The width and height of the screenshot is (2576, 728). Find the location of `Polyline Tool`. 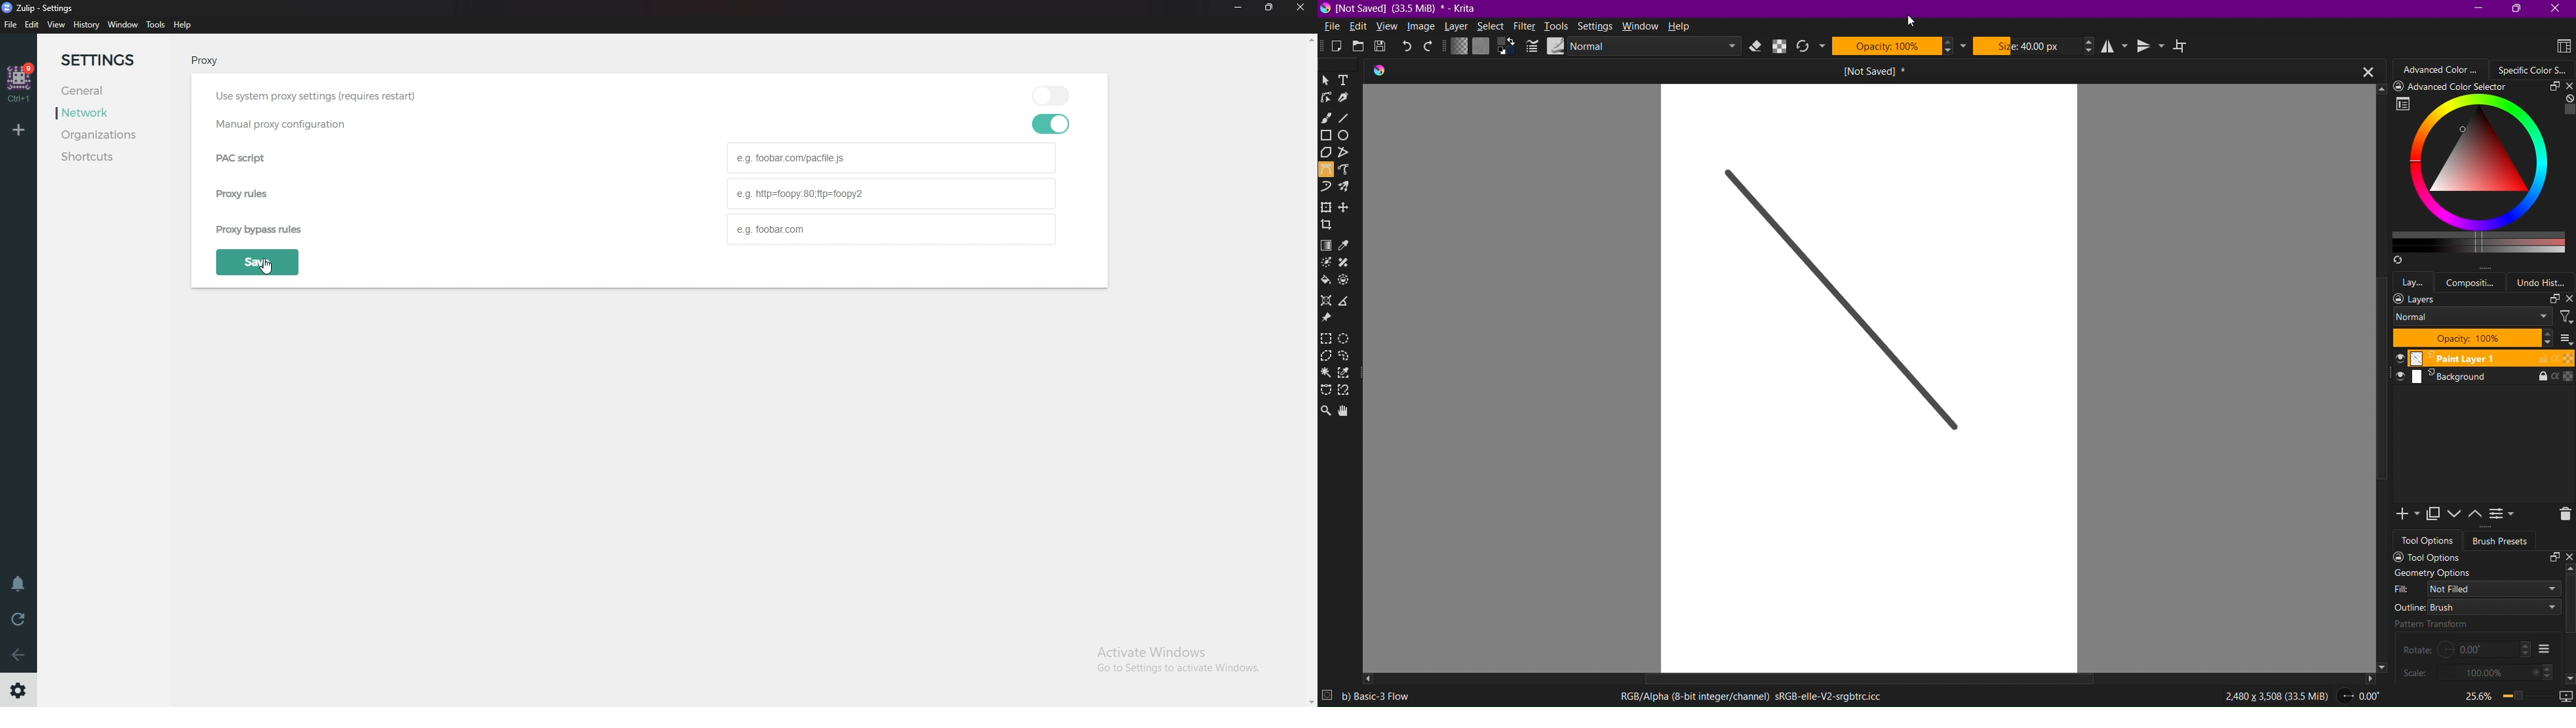

Polyline Tool is located at coordinates (1350, 154).